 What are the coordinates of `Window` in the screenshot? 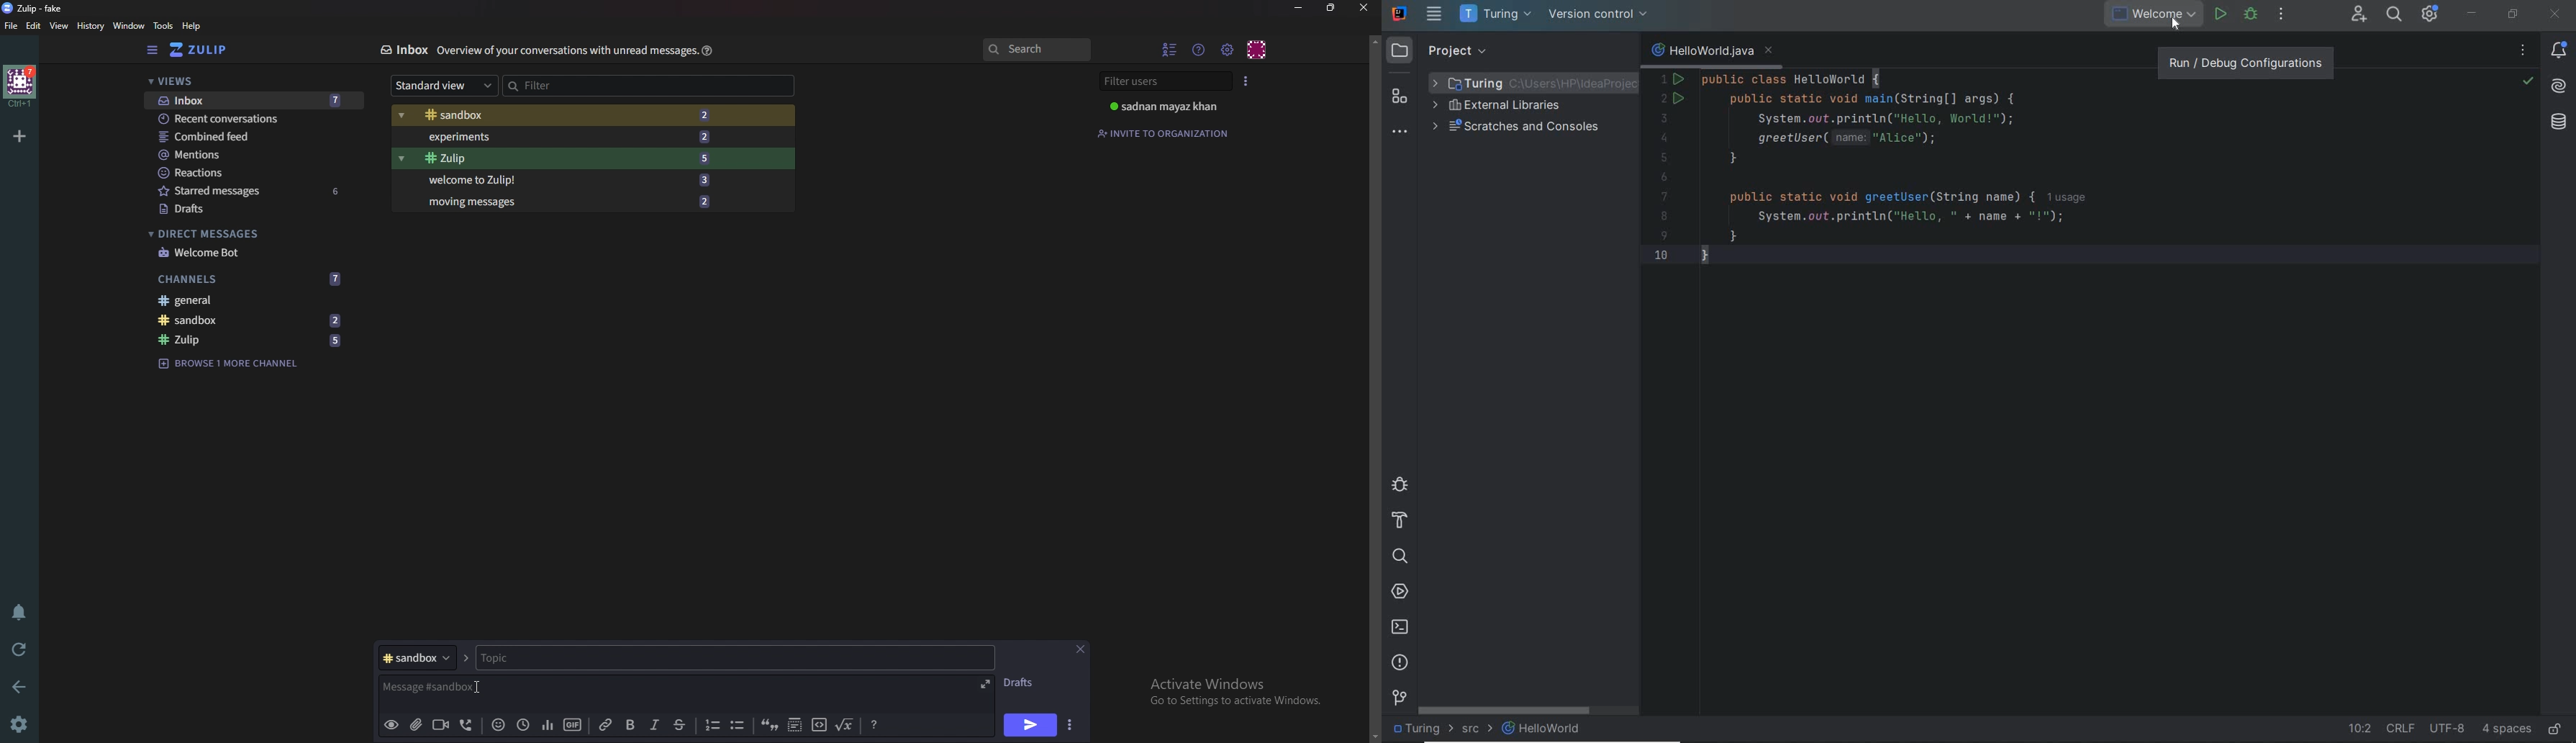 It's located at (127, 25).